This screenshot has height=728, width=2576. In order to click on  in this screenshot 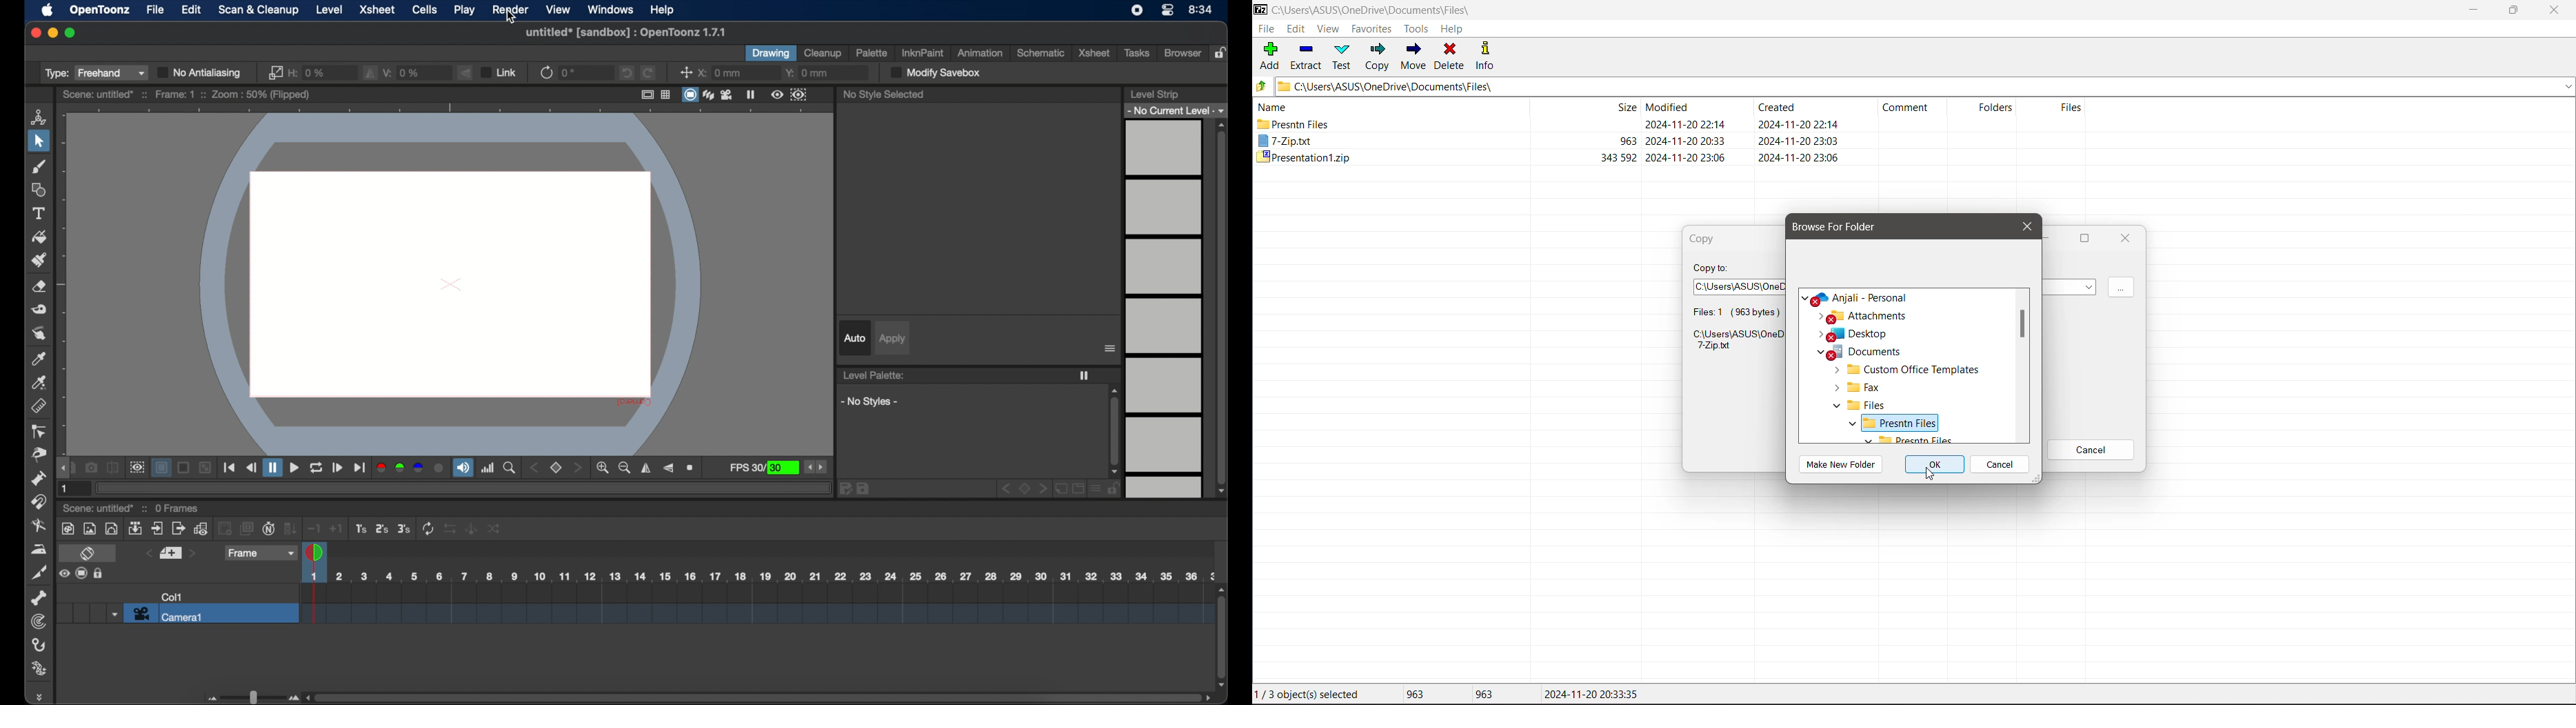, I will do `click(472, 528)`.